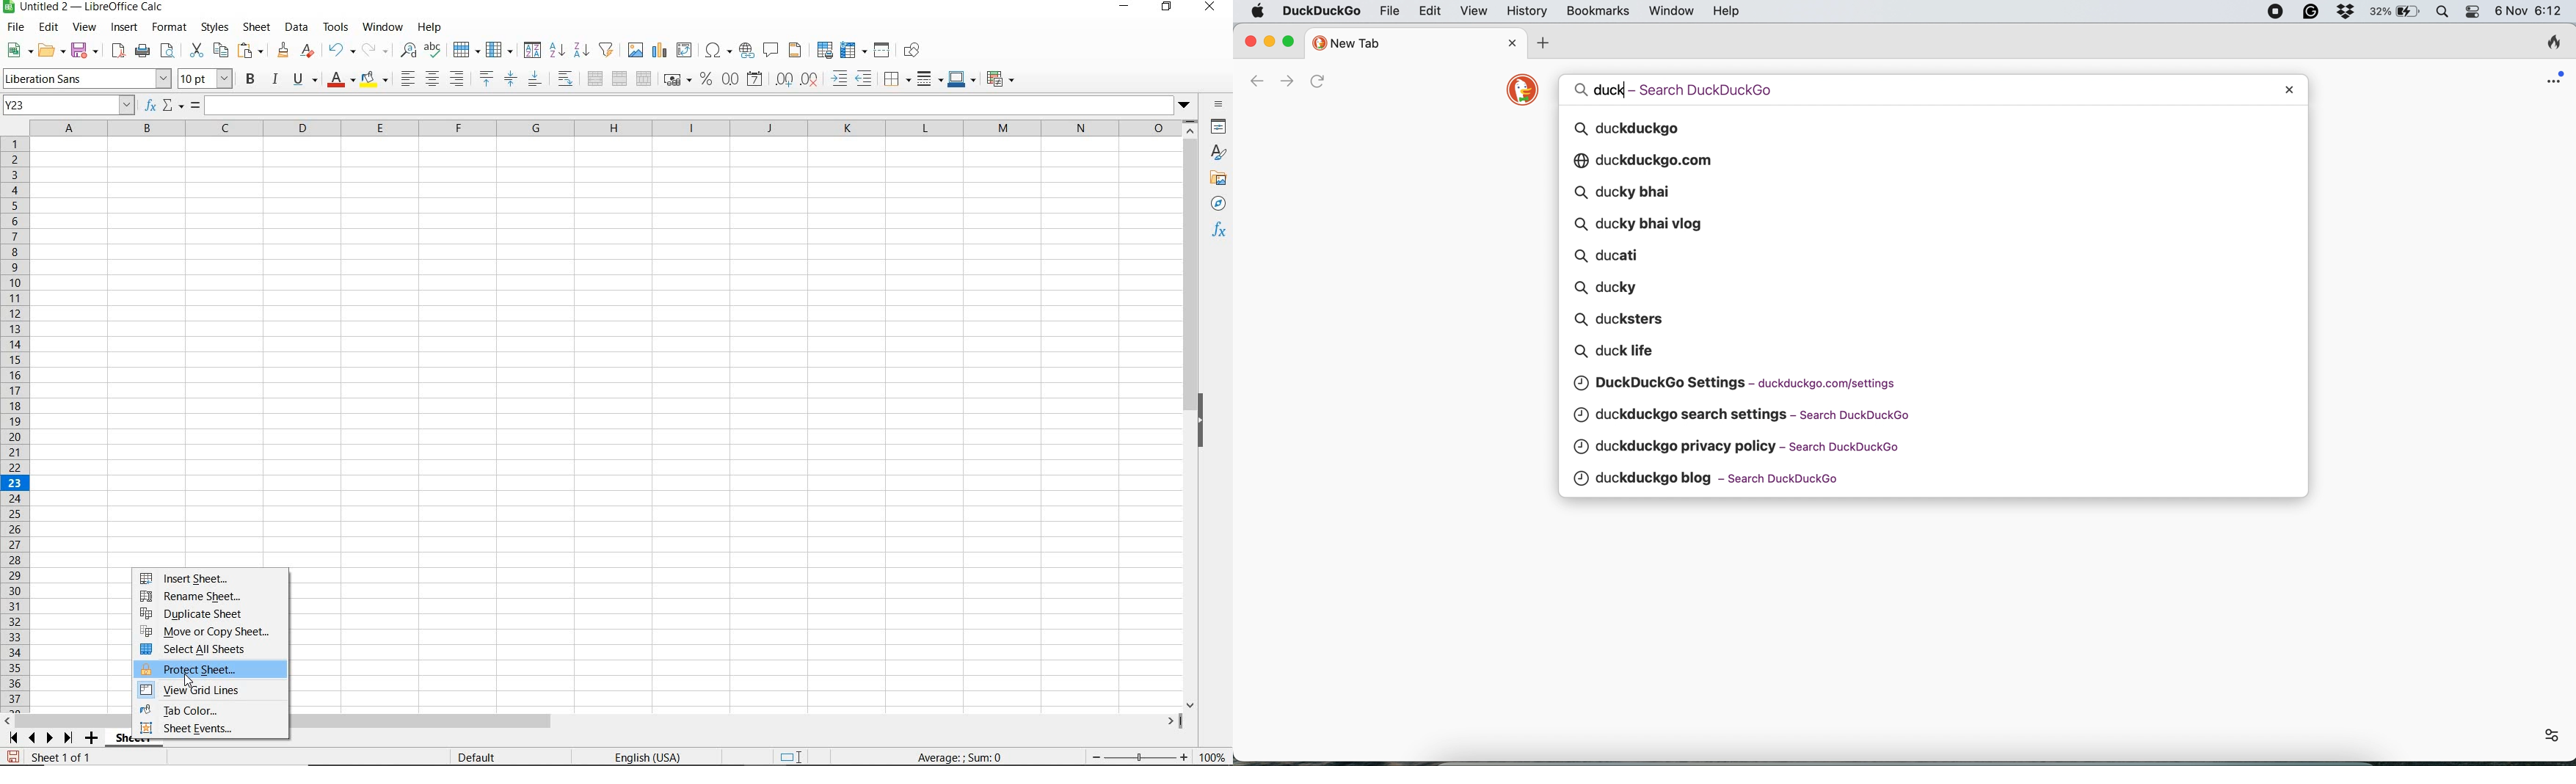  I want to click on FORMAT AS CURRENCY, so click(676, 81).